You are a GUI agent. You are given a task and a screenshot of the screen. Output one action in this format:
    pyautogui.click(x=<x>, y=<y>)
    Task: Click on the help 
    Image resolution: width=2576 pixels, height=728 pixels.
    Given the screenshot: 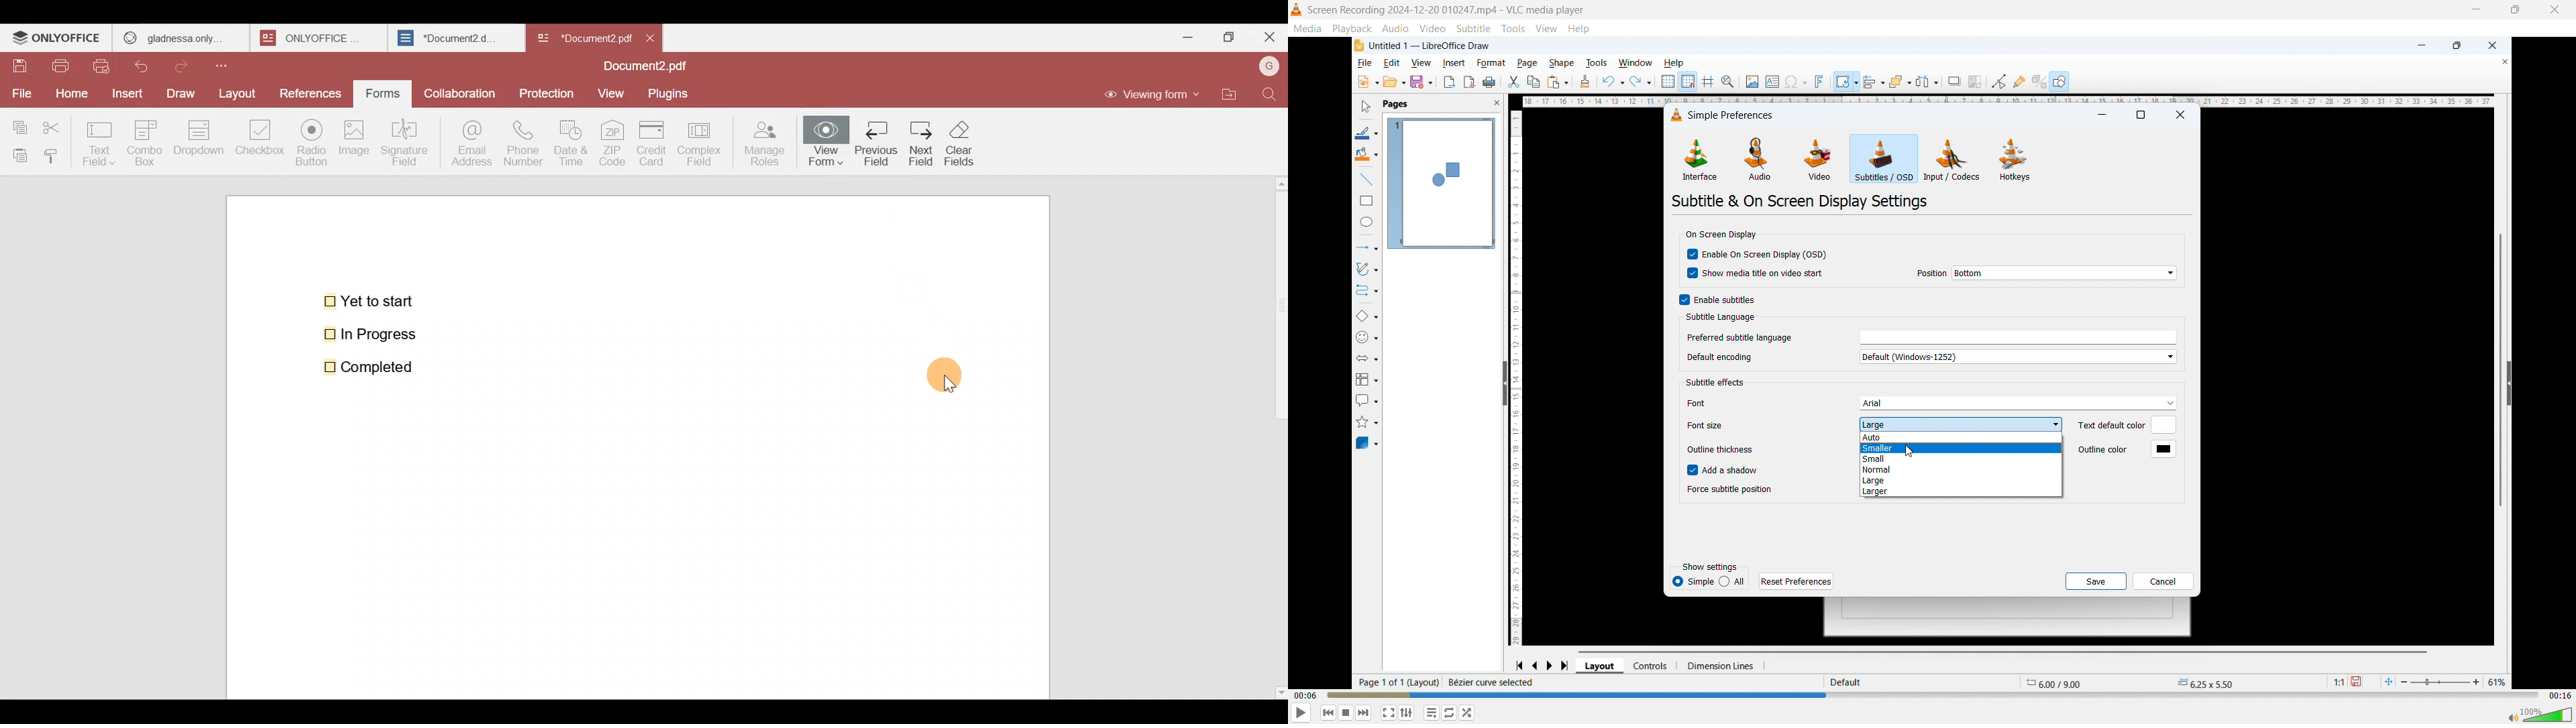 What is the action you would take?
    pyautogui.click(x=1580, y=29)
    